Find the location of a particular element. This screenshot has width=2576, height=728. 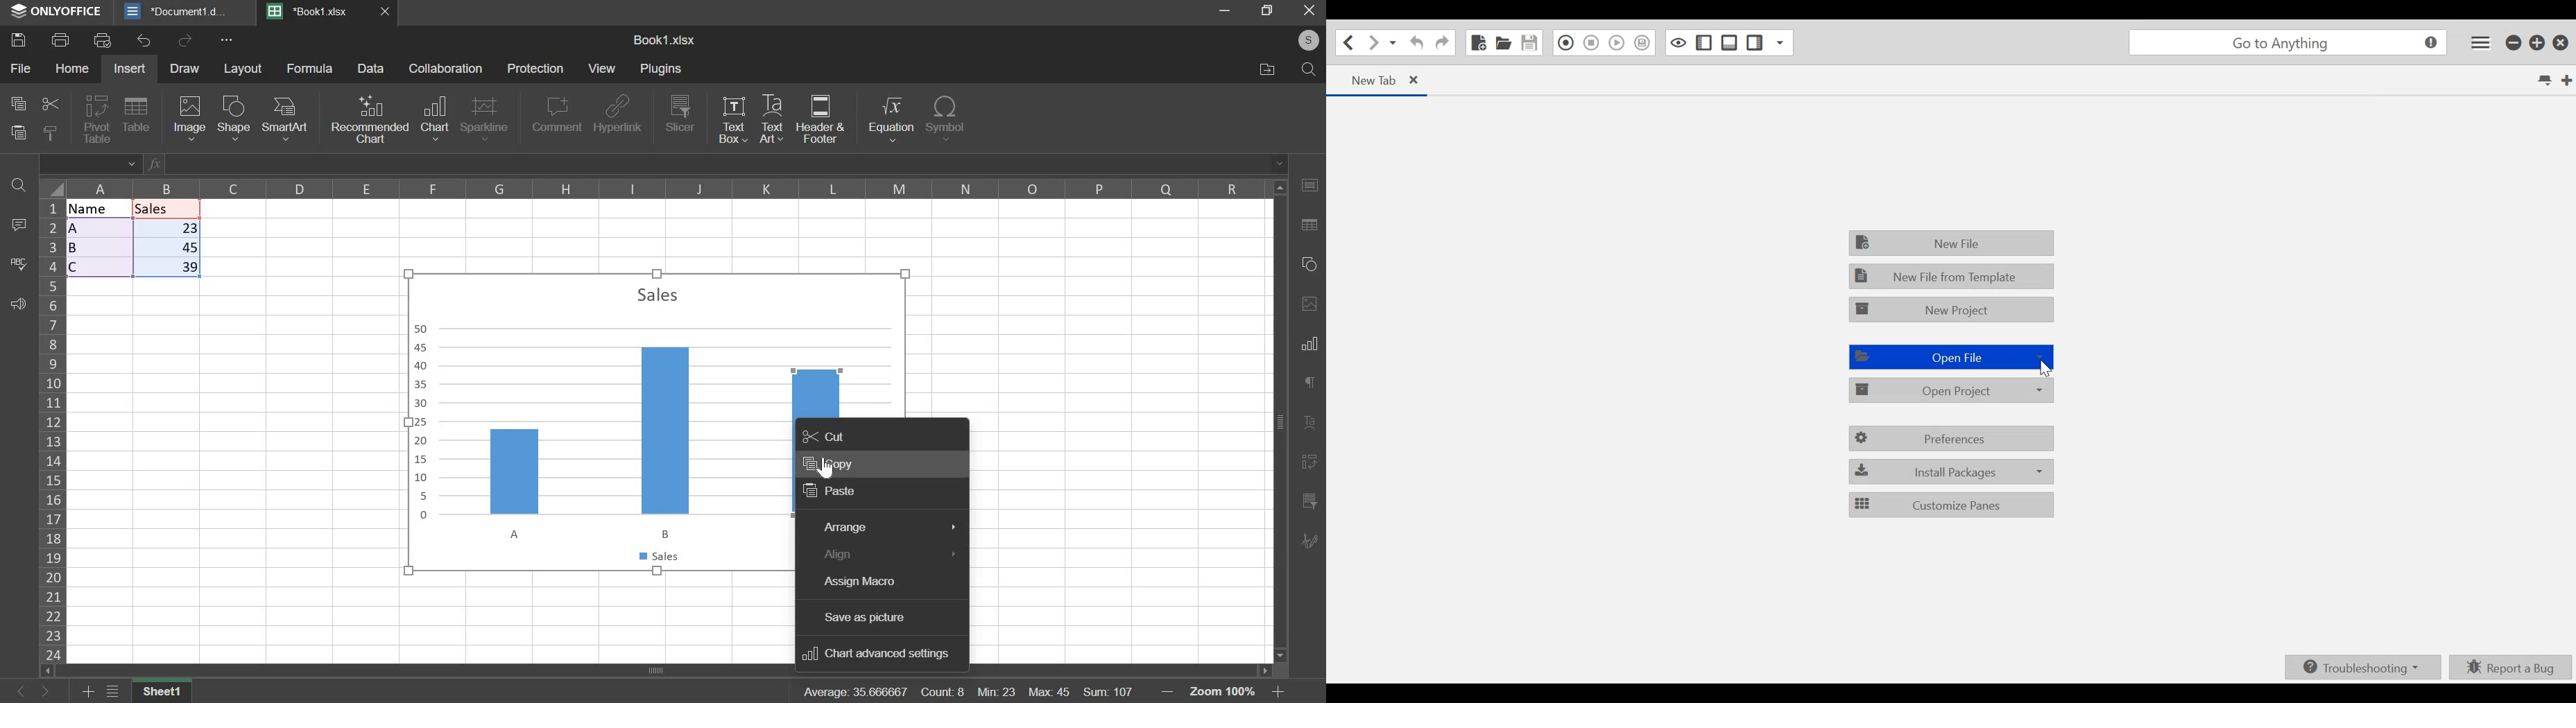

hyperlink is located at coordinates (617, 114).